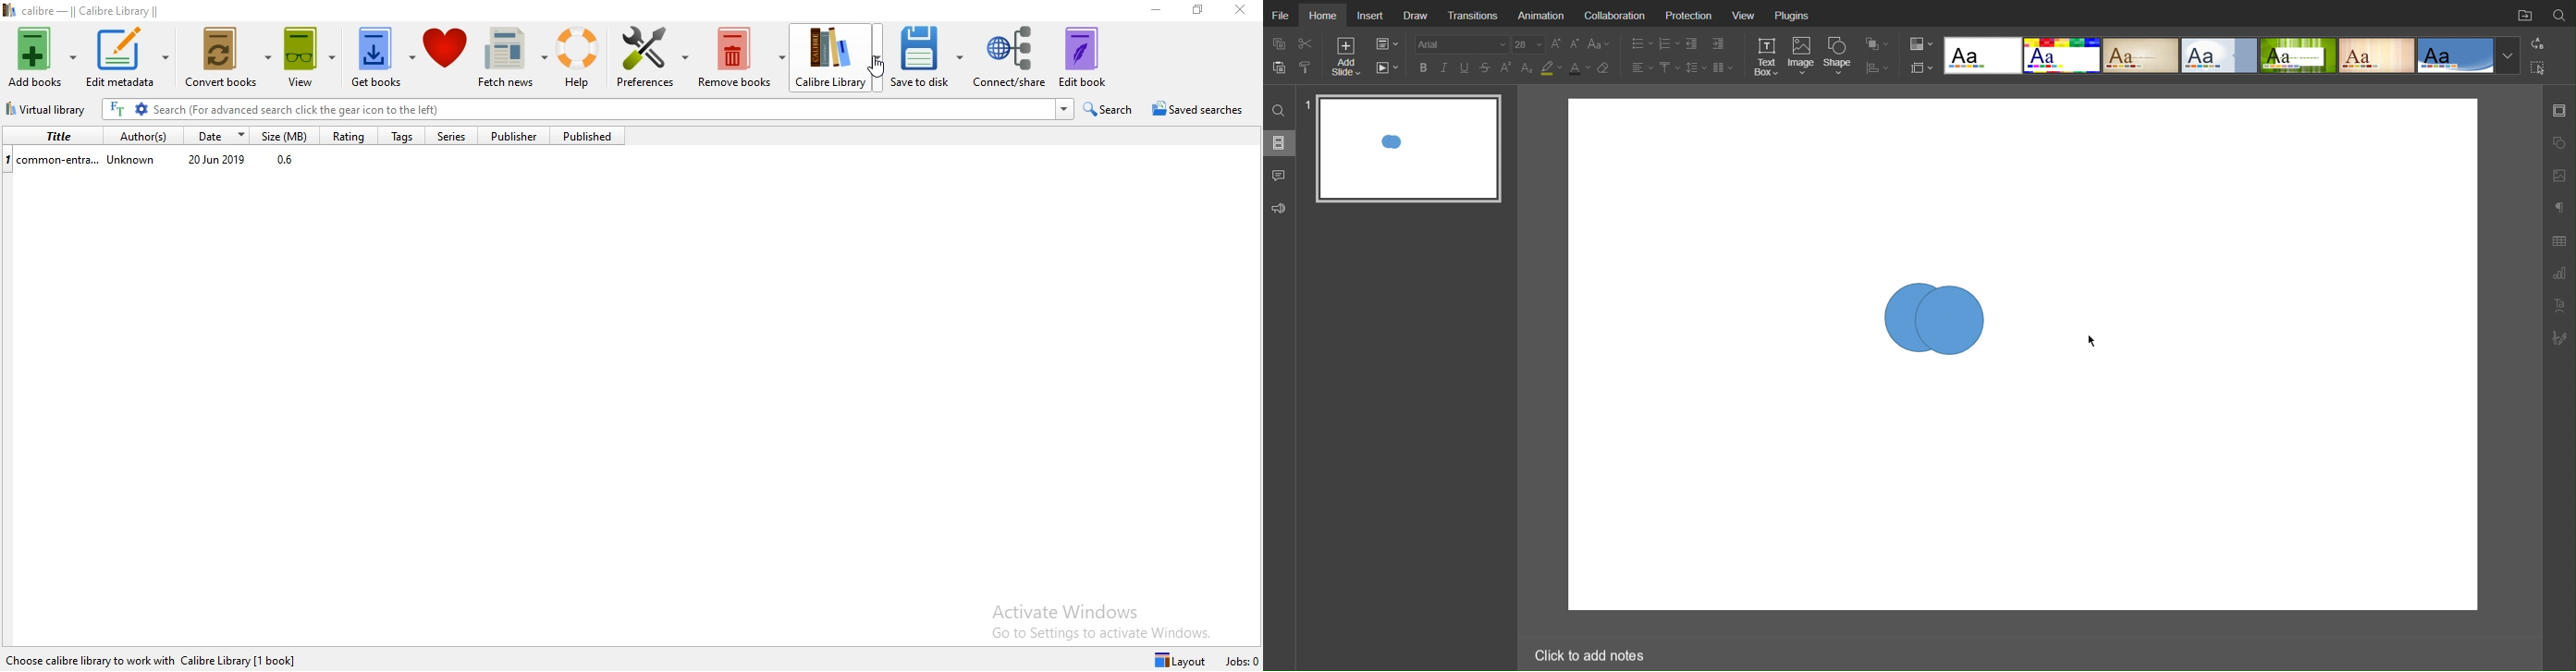  What do you see at coordinates (2559, 174) in the screenshot?
I see `Image Settings` at bounding box center [2559, 174].